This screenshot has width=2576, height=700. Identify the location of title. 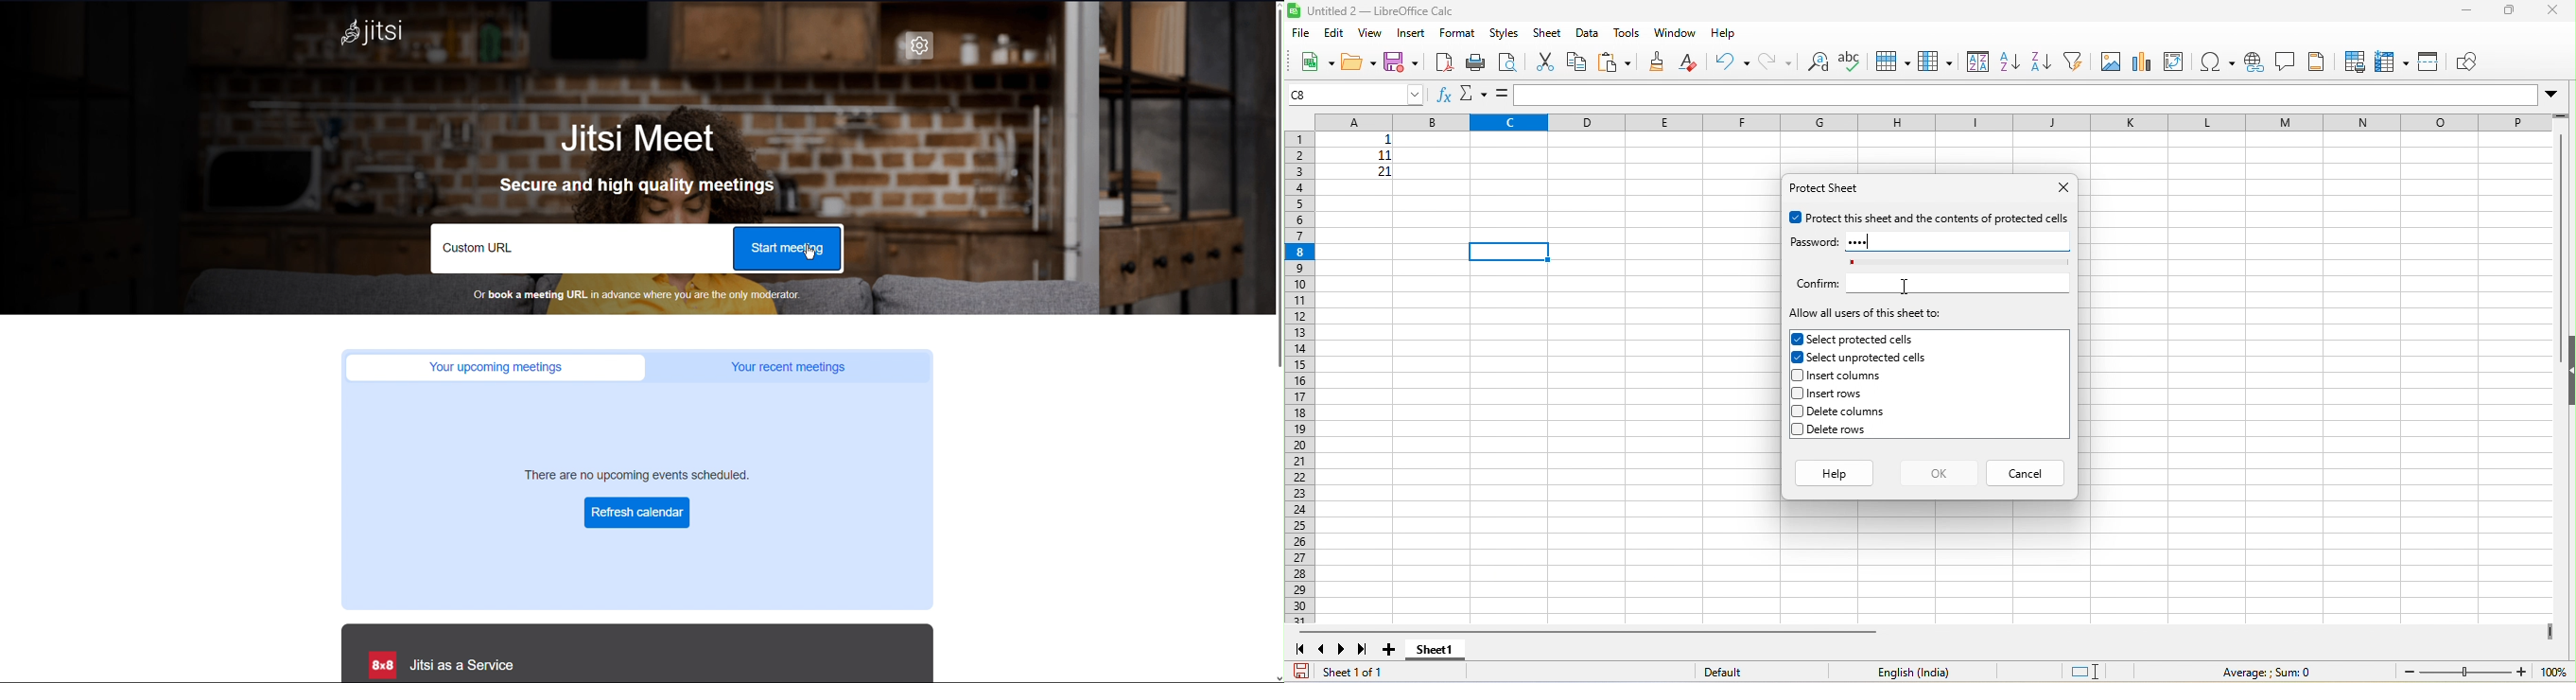
(1374, 11).